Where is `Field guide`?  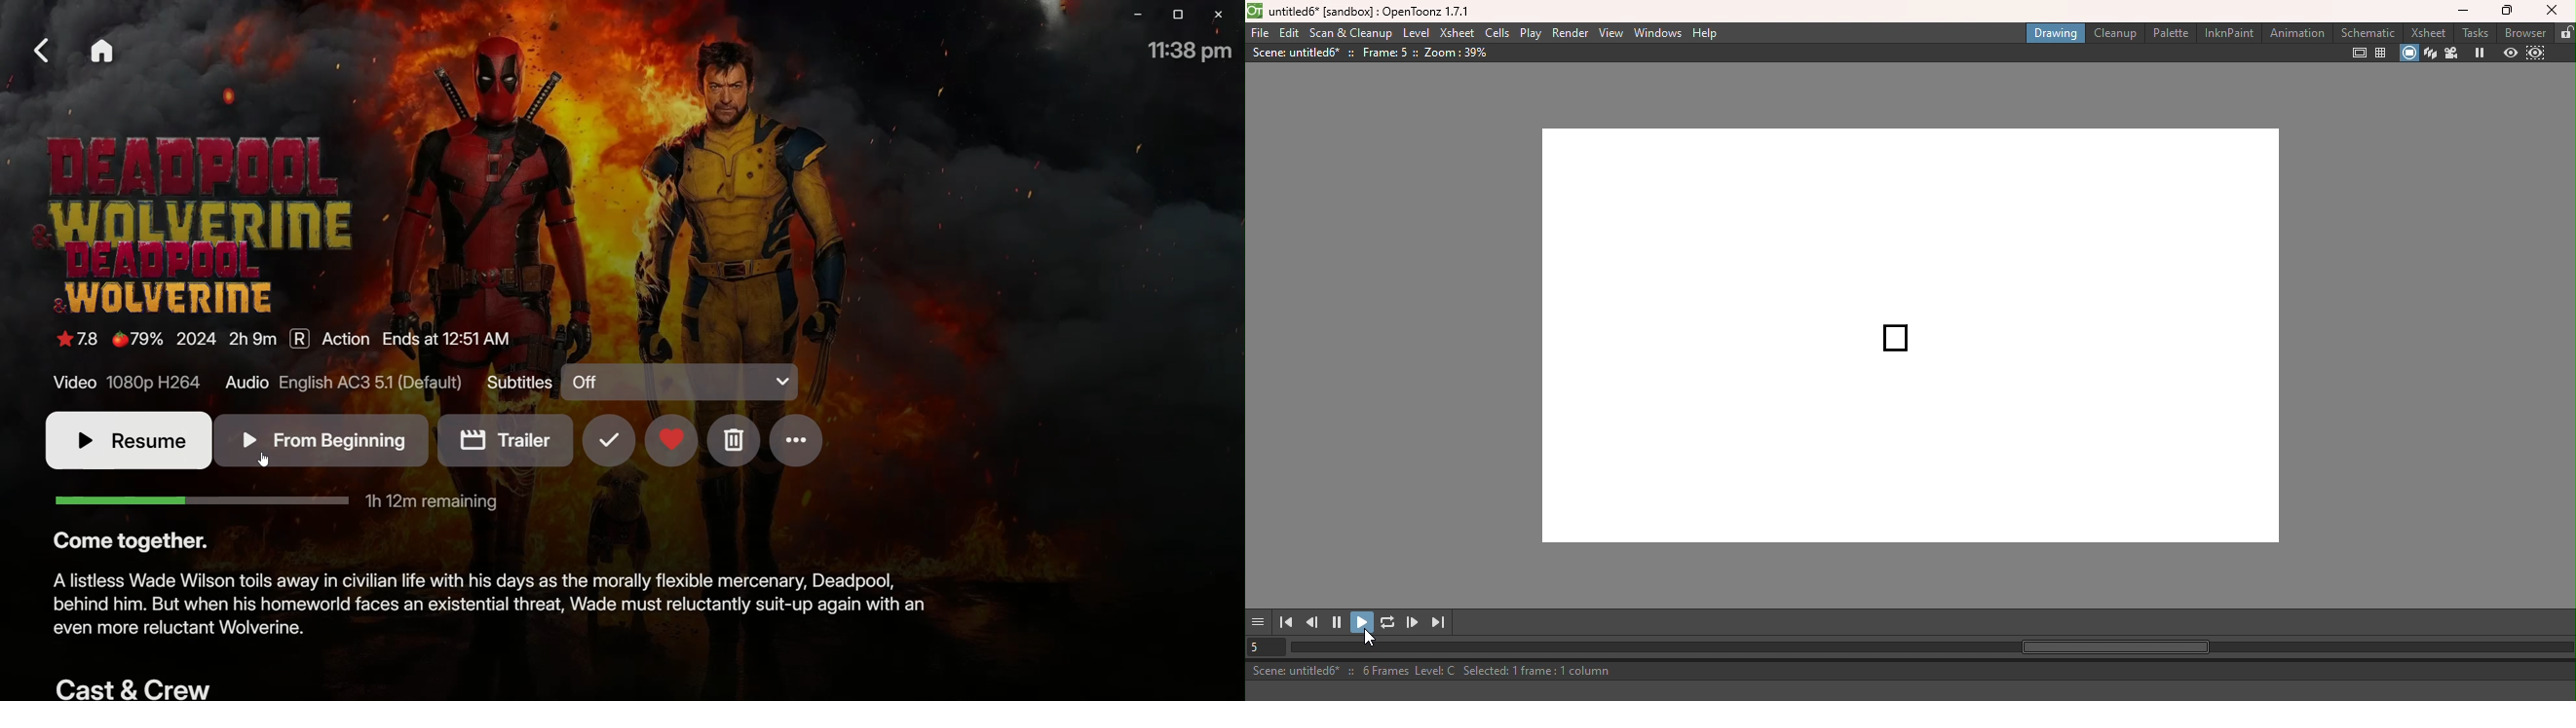
Field guide is located at coordinates (2383, 53).